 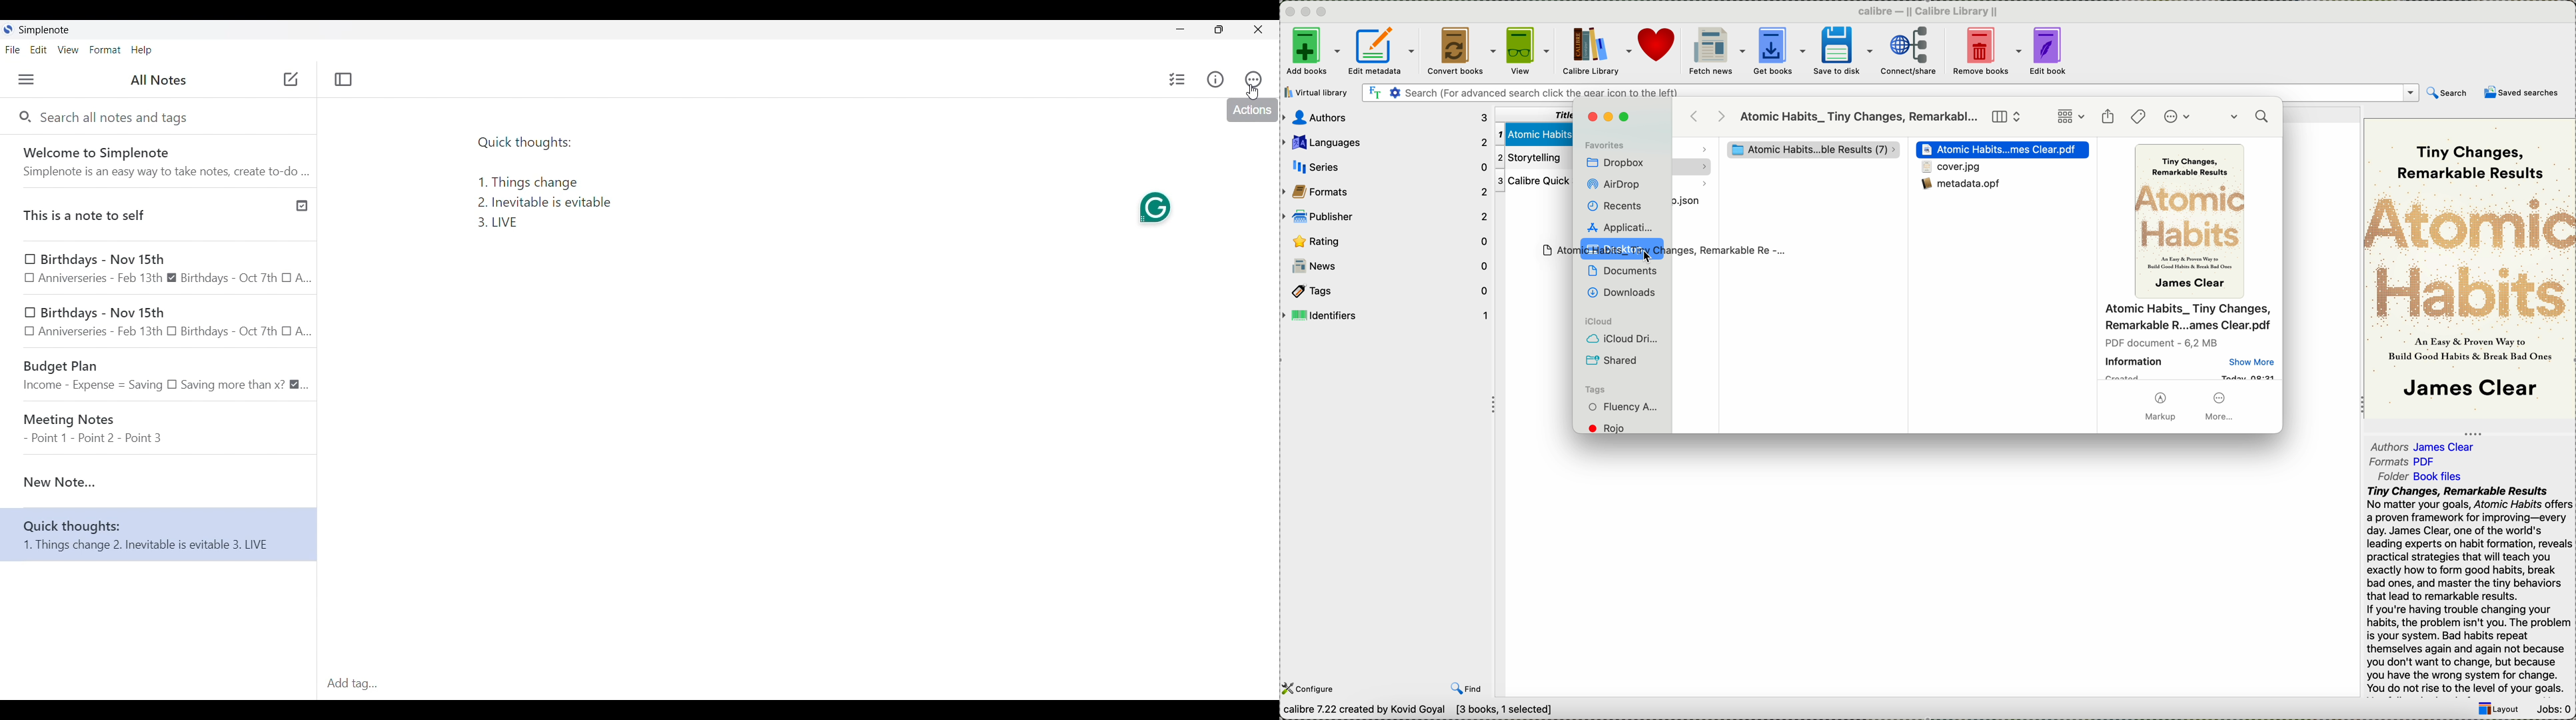 I want to click on donate, so click(x=1658, y=45).